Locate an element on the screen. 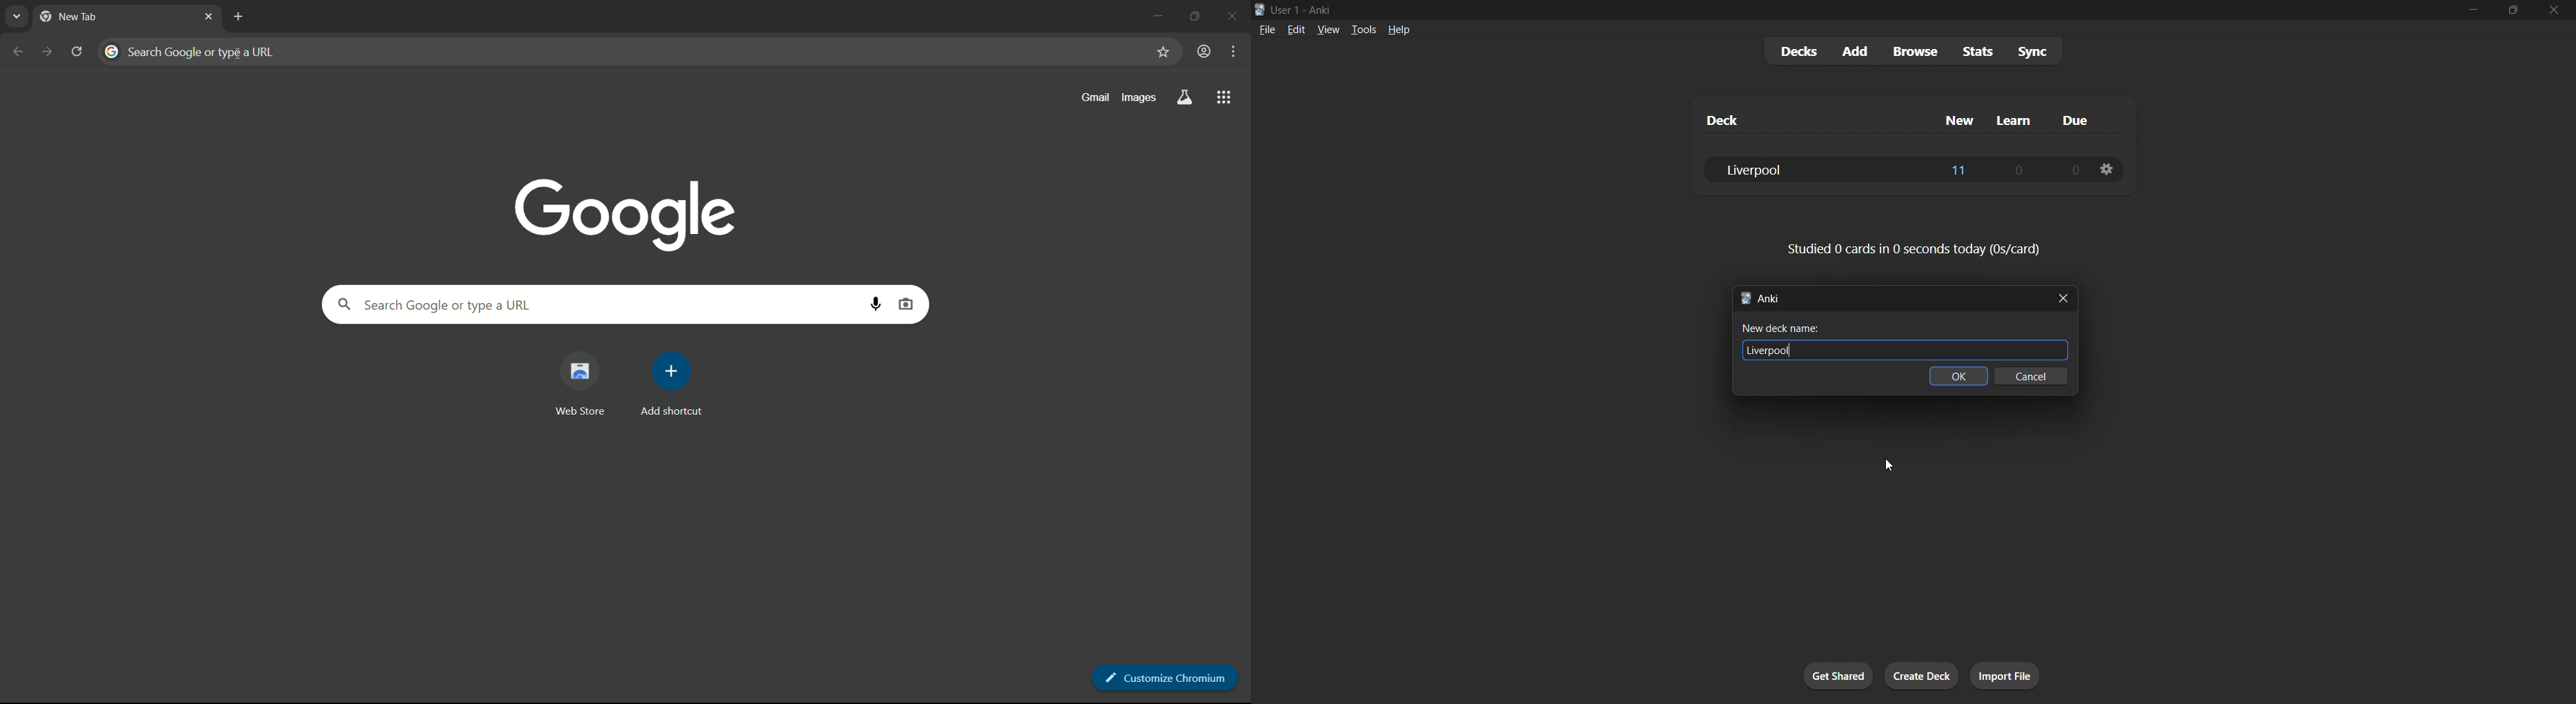  tools is located at coordinates (1364, 30).